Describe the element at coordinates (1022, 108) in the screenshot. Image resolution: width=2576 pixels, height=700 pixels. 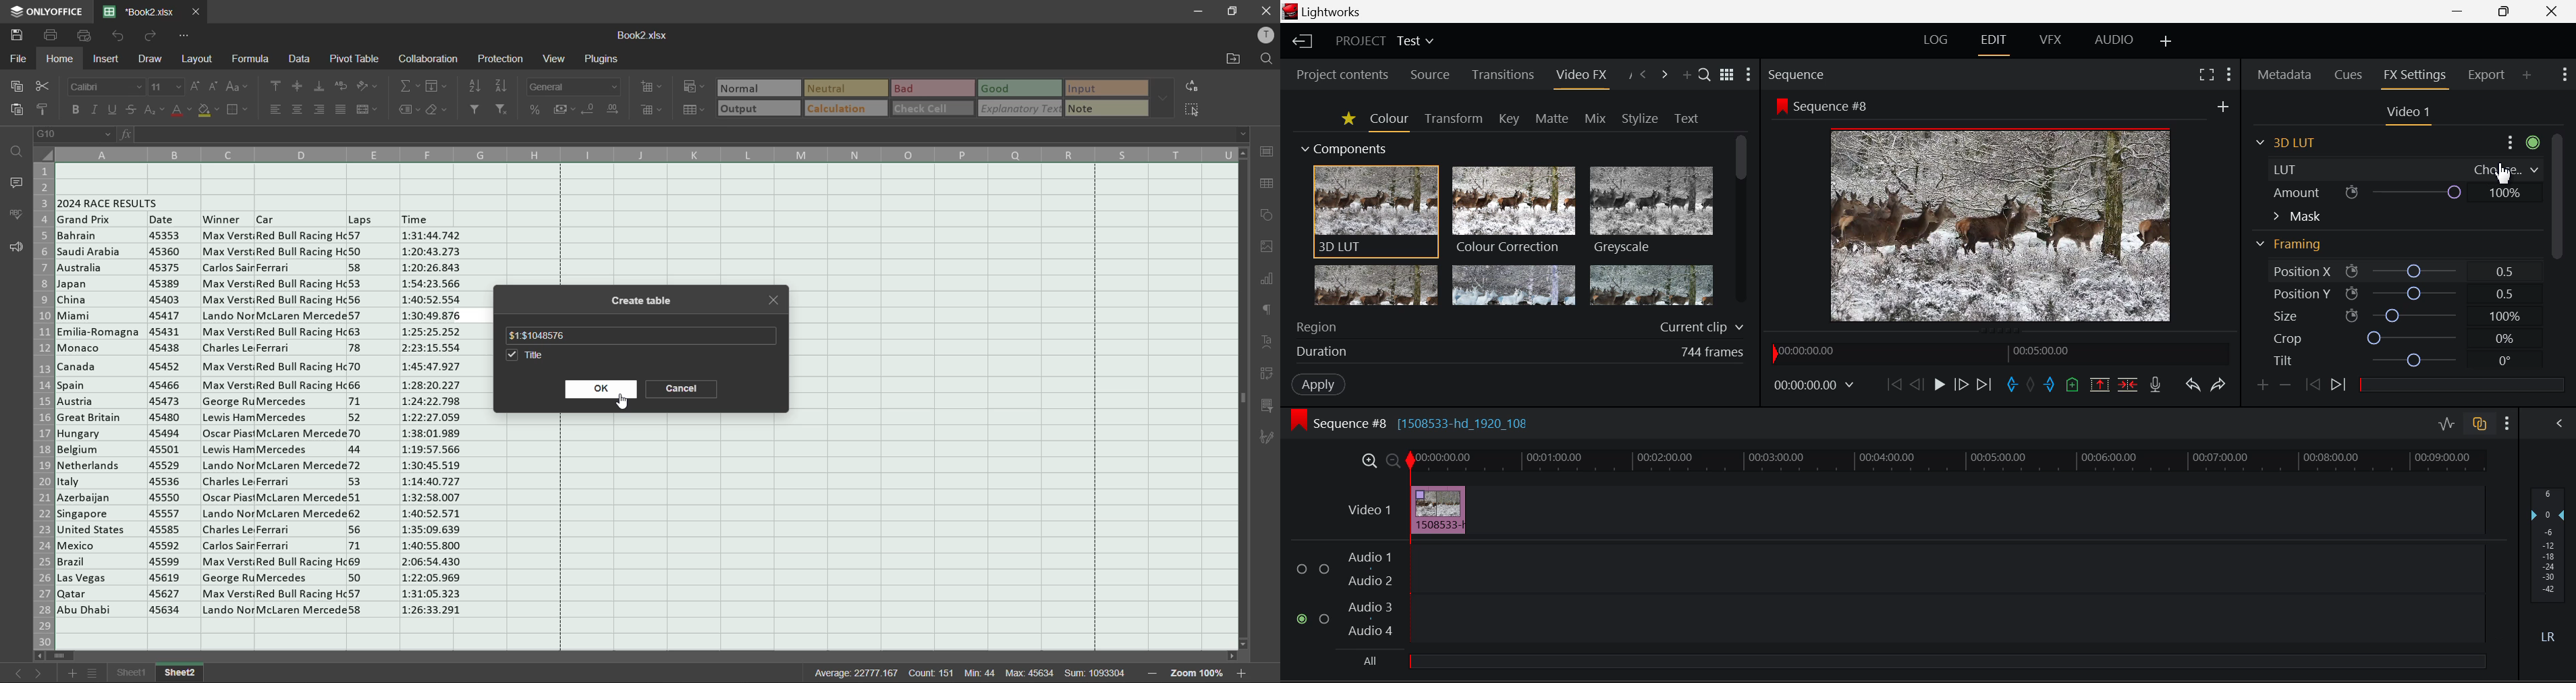
I see `explanatory text` at that location.